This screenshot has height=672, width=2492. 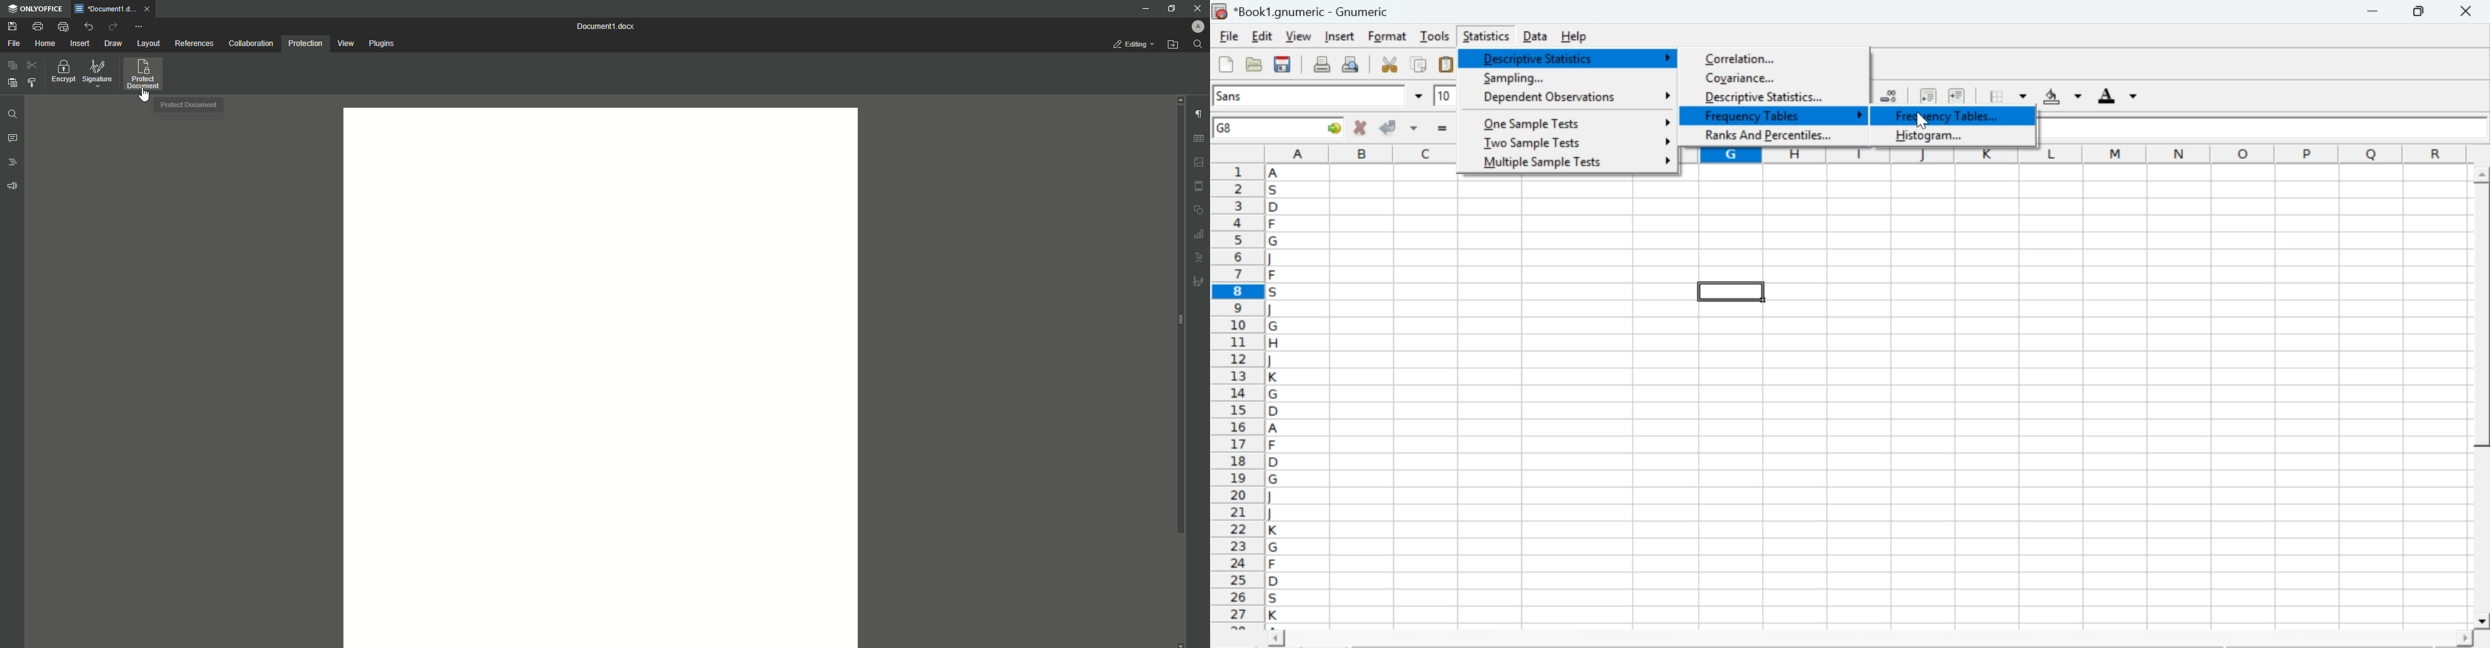 What do you see at coordinates (1472, 95) in the screenshot?
I see `drop down` at bounding box center [1472, 95].